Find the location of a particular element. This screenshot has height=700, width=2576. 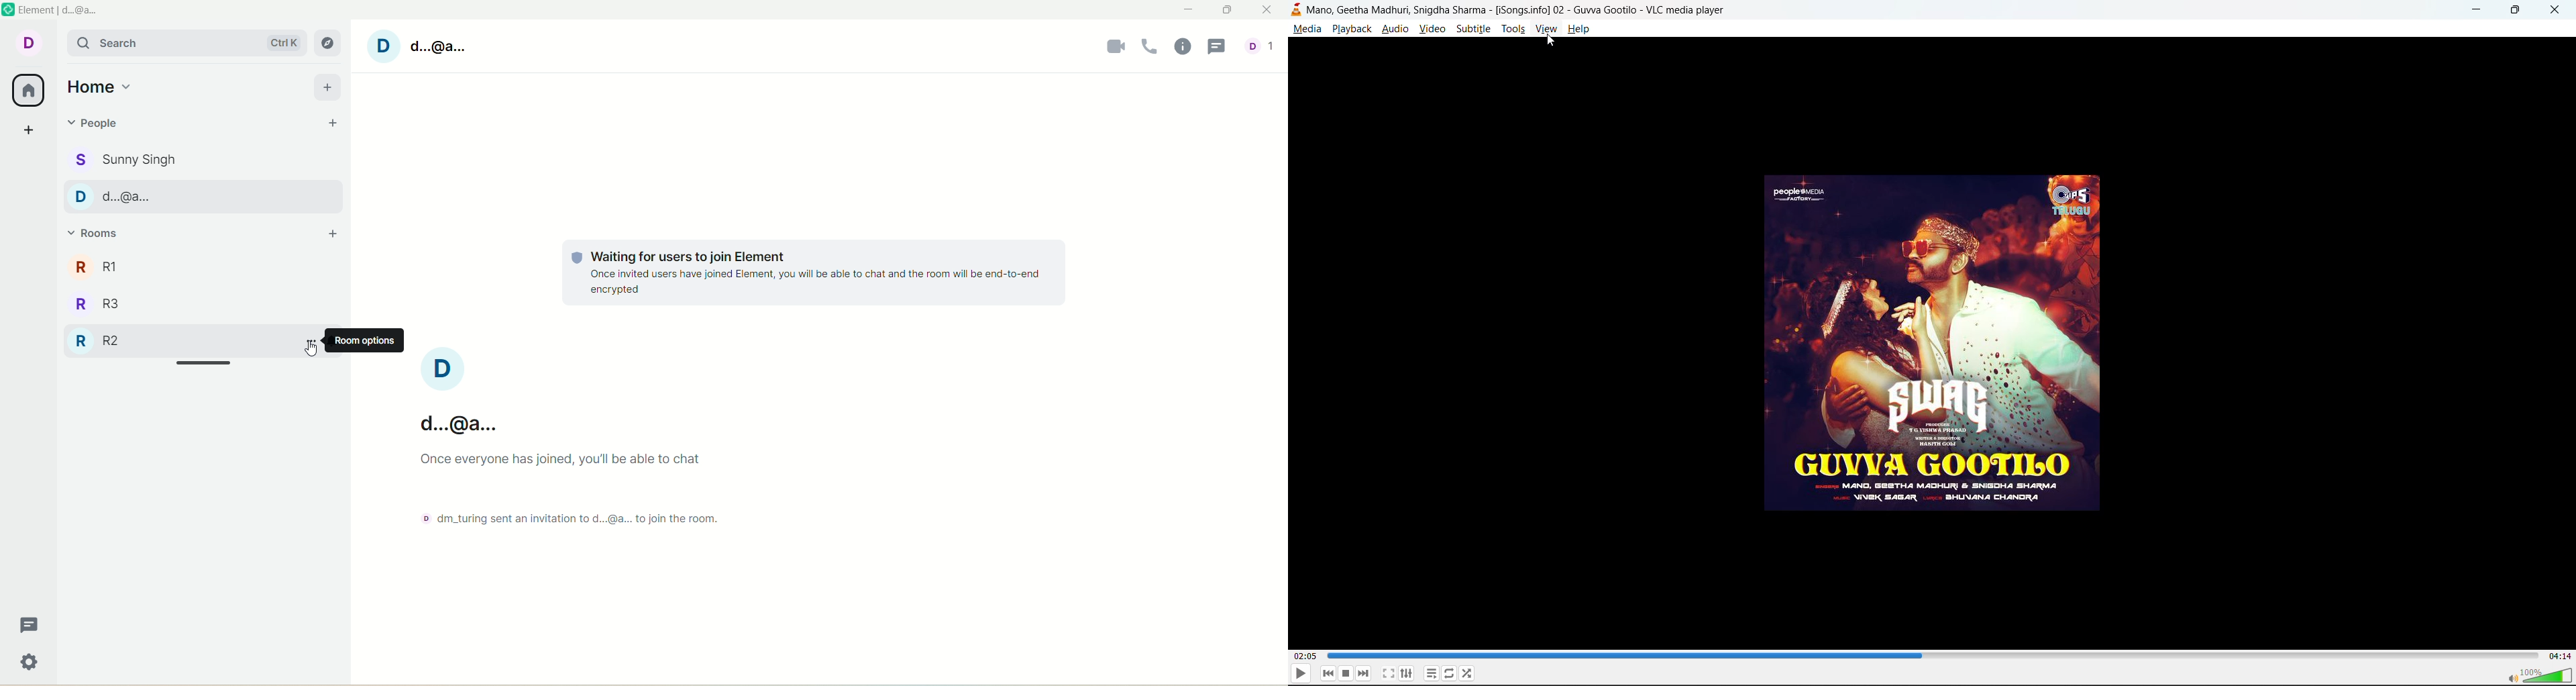

maximum is located at coordinates (1227, 10).